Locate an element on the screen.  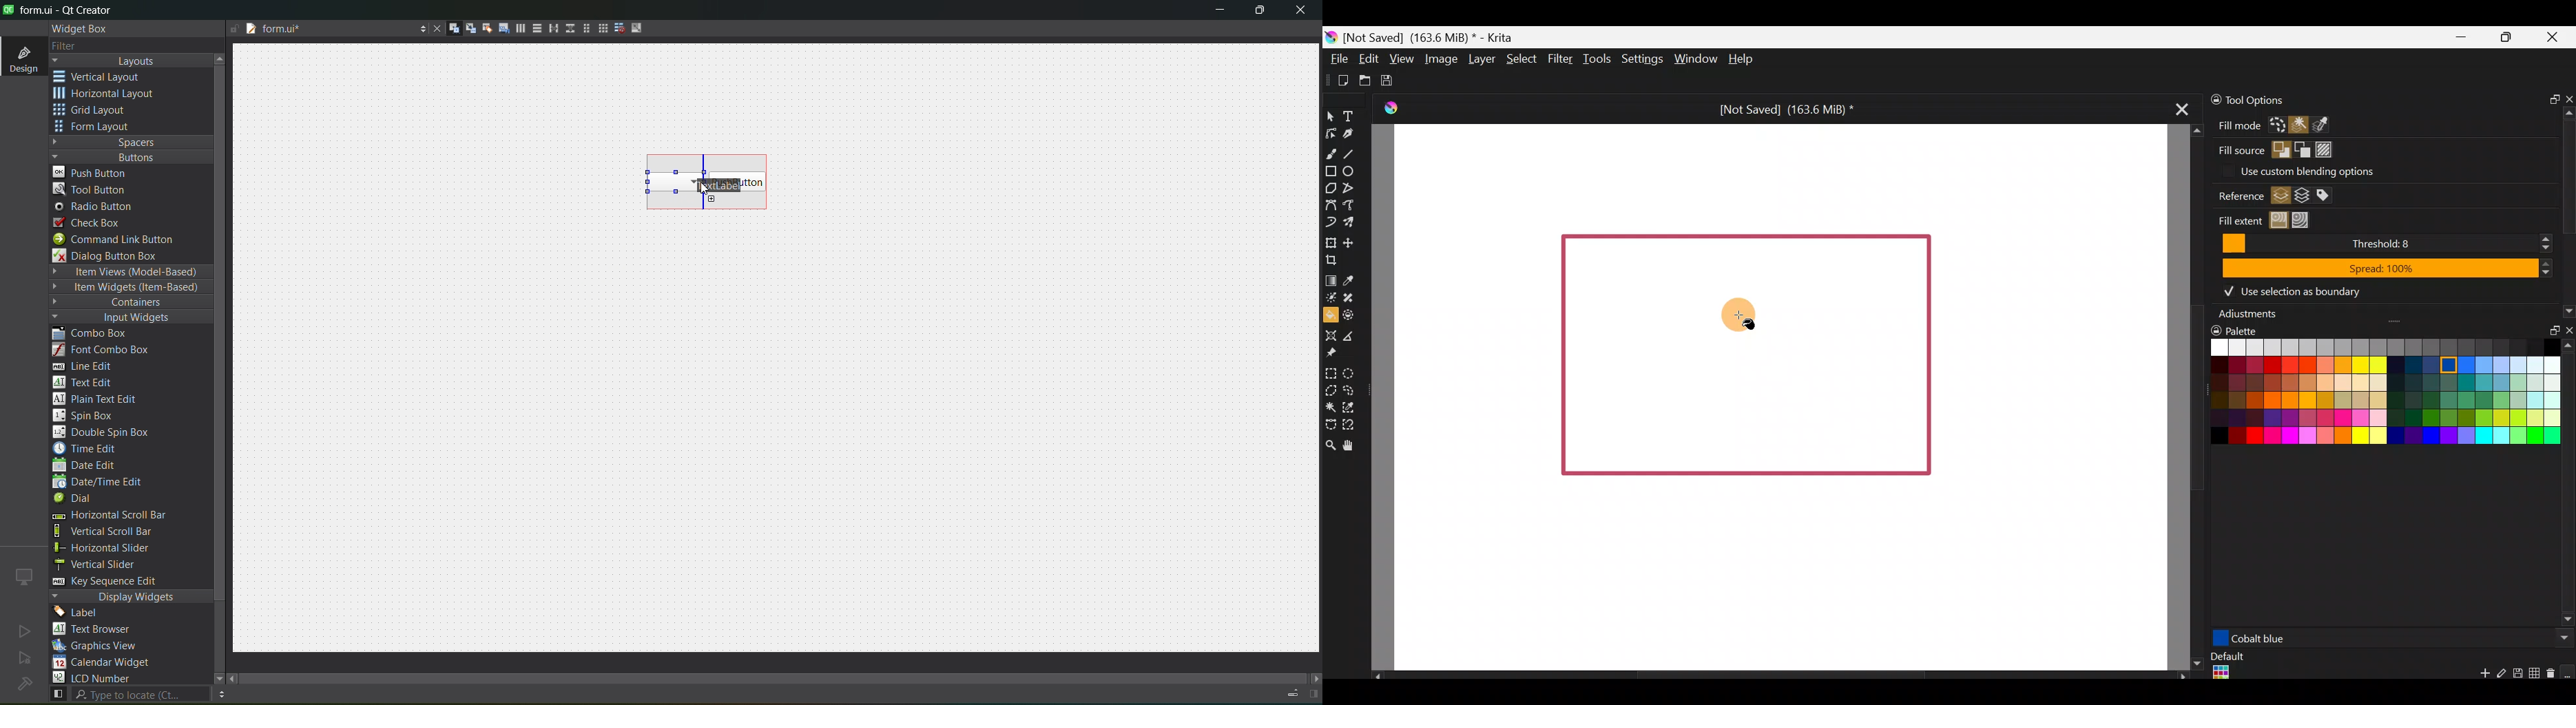
horizontal scroll bar is located at coordinates (108, 516).